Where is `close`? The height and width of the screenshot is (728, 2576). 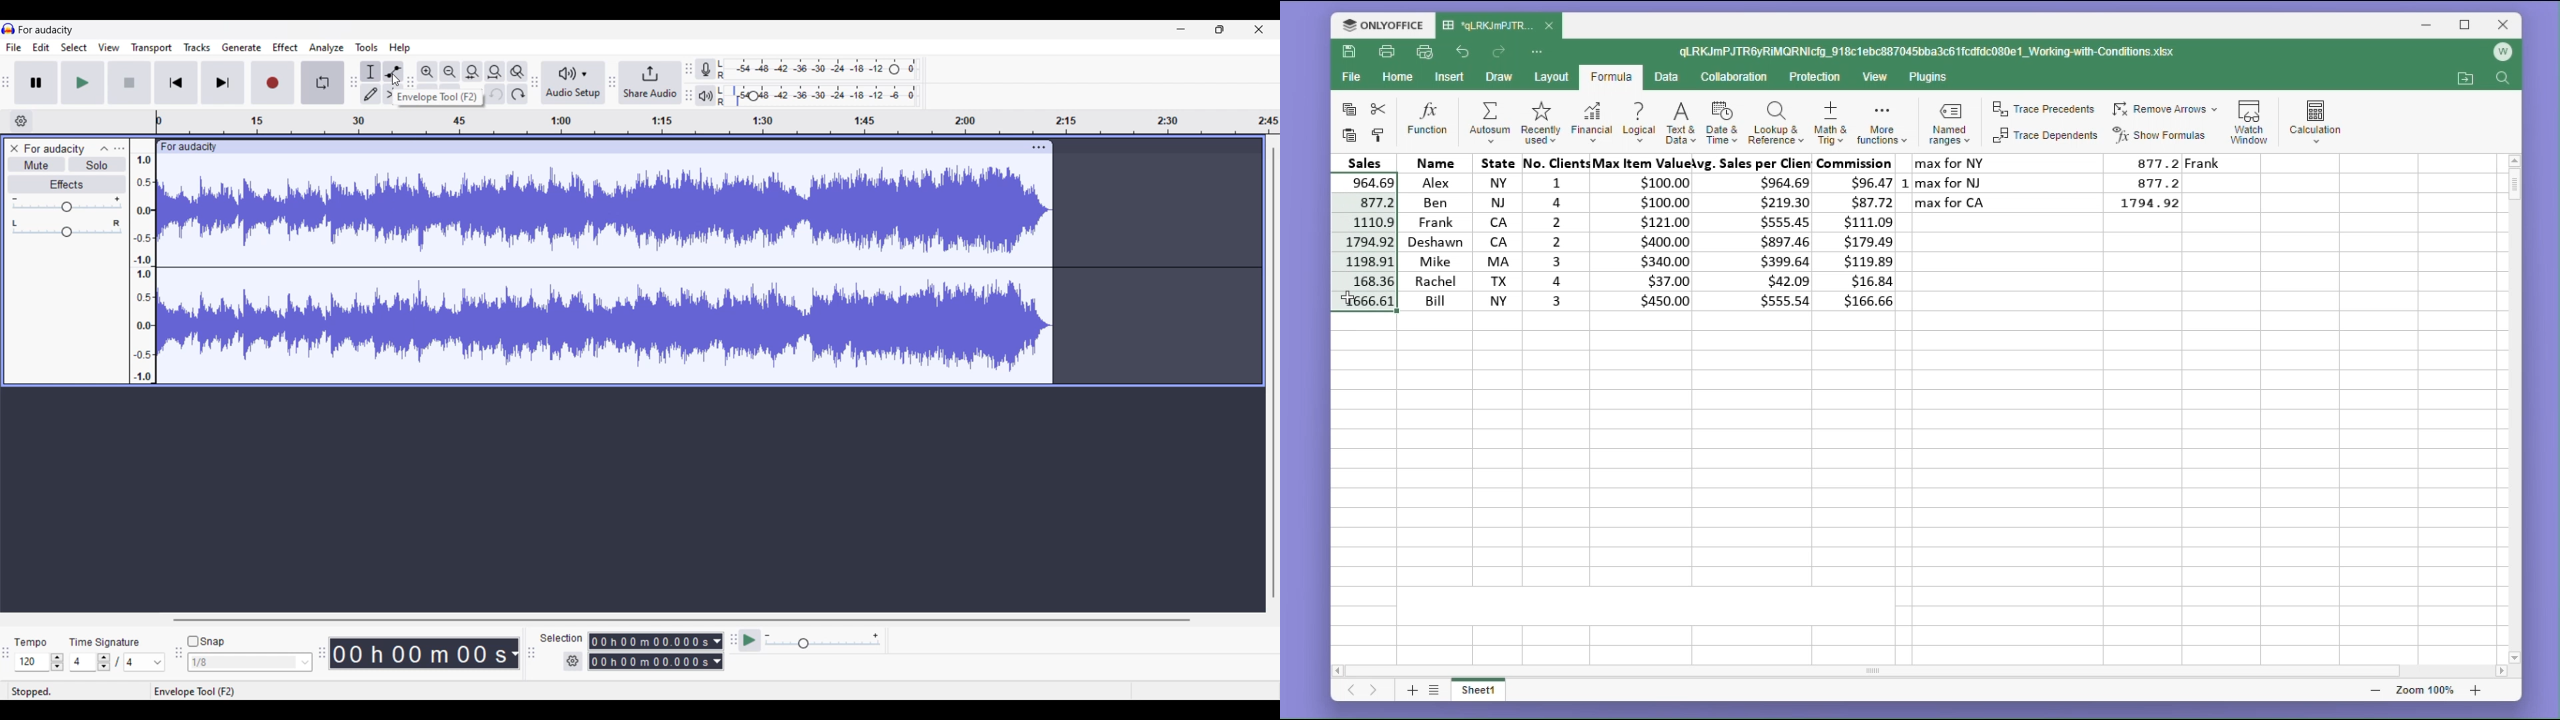
close is located at coordinates (2504, 24).